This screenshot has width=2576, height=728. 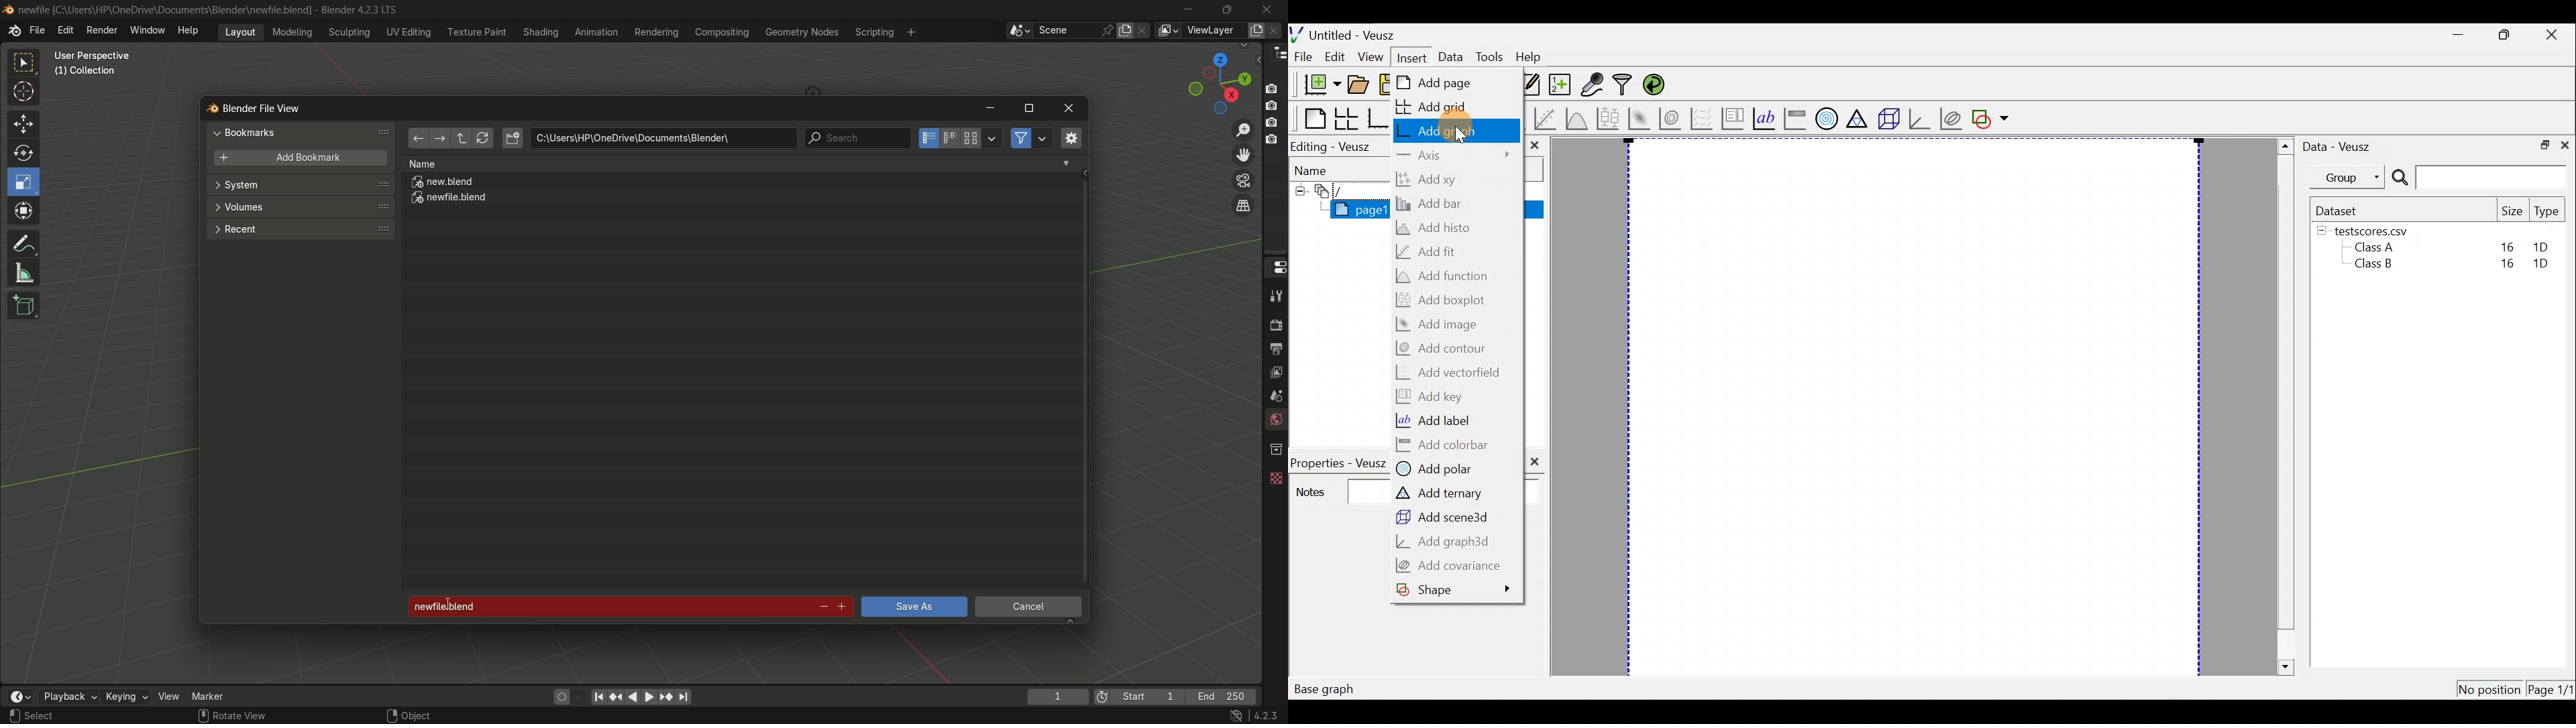 I want to click on collections, so click(x=1275, y=449).